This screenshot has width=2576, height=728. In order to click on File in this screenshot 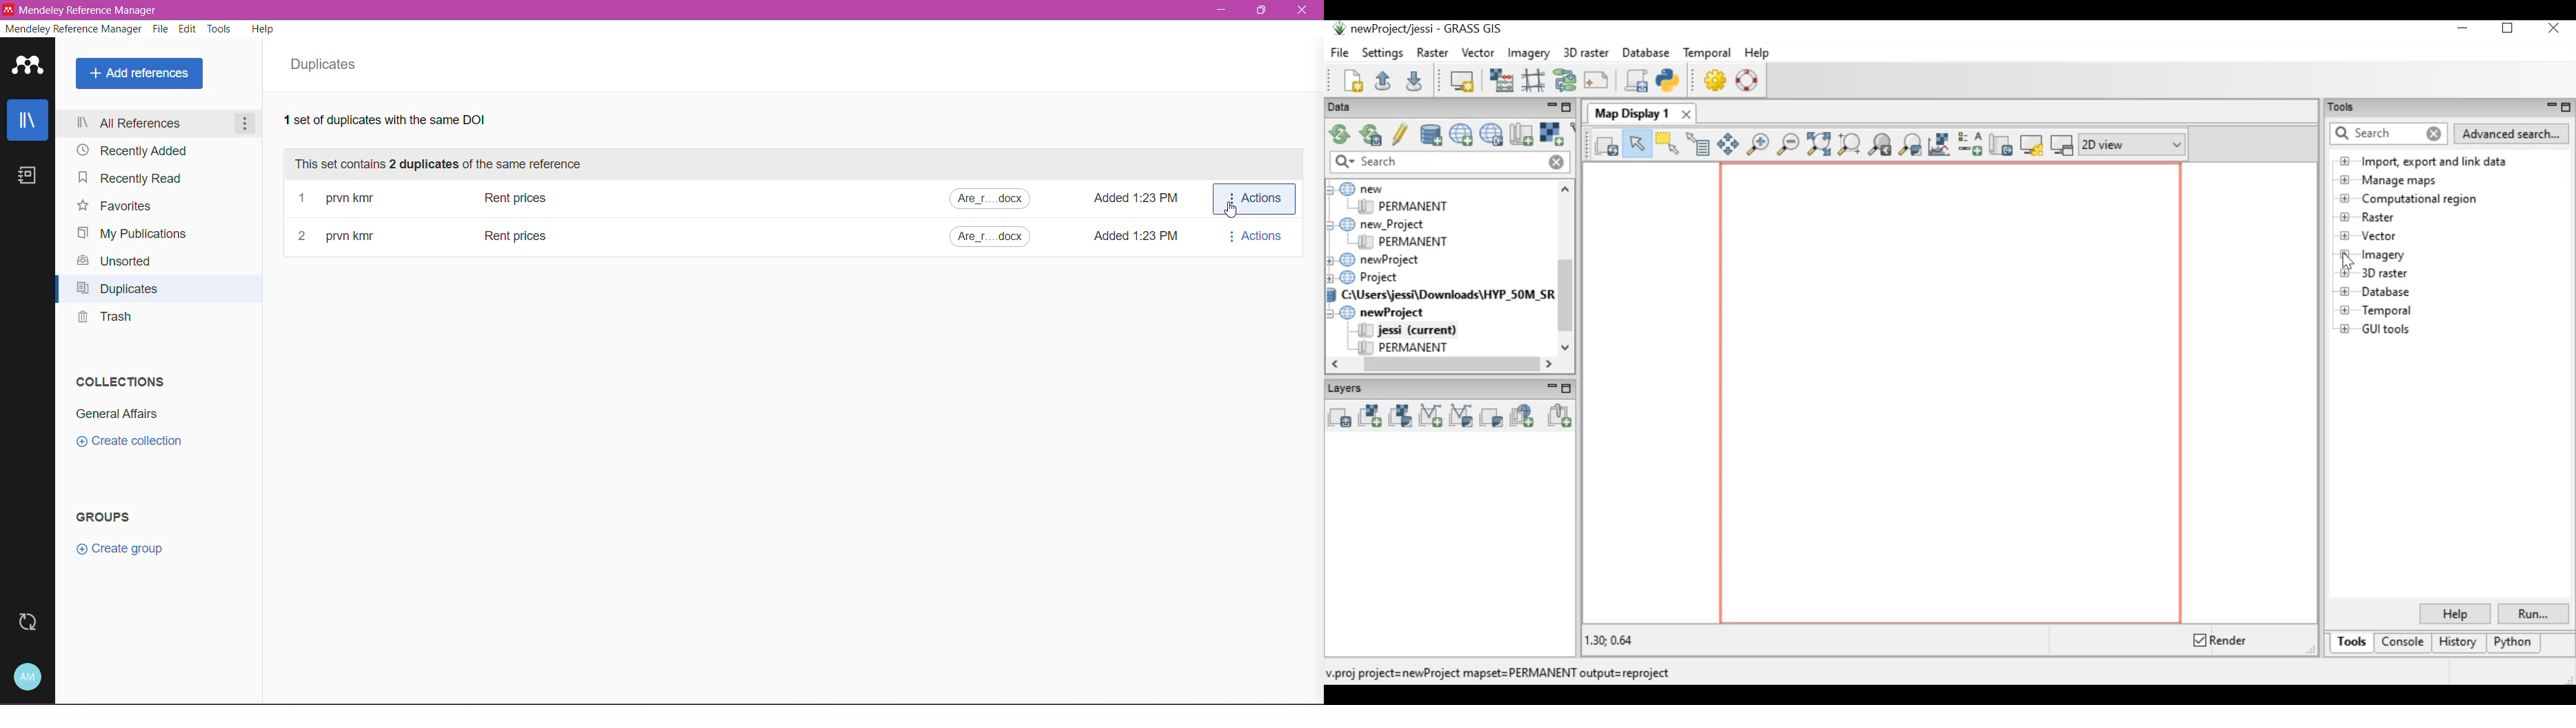, I will do `click(987, 199)`.